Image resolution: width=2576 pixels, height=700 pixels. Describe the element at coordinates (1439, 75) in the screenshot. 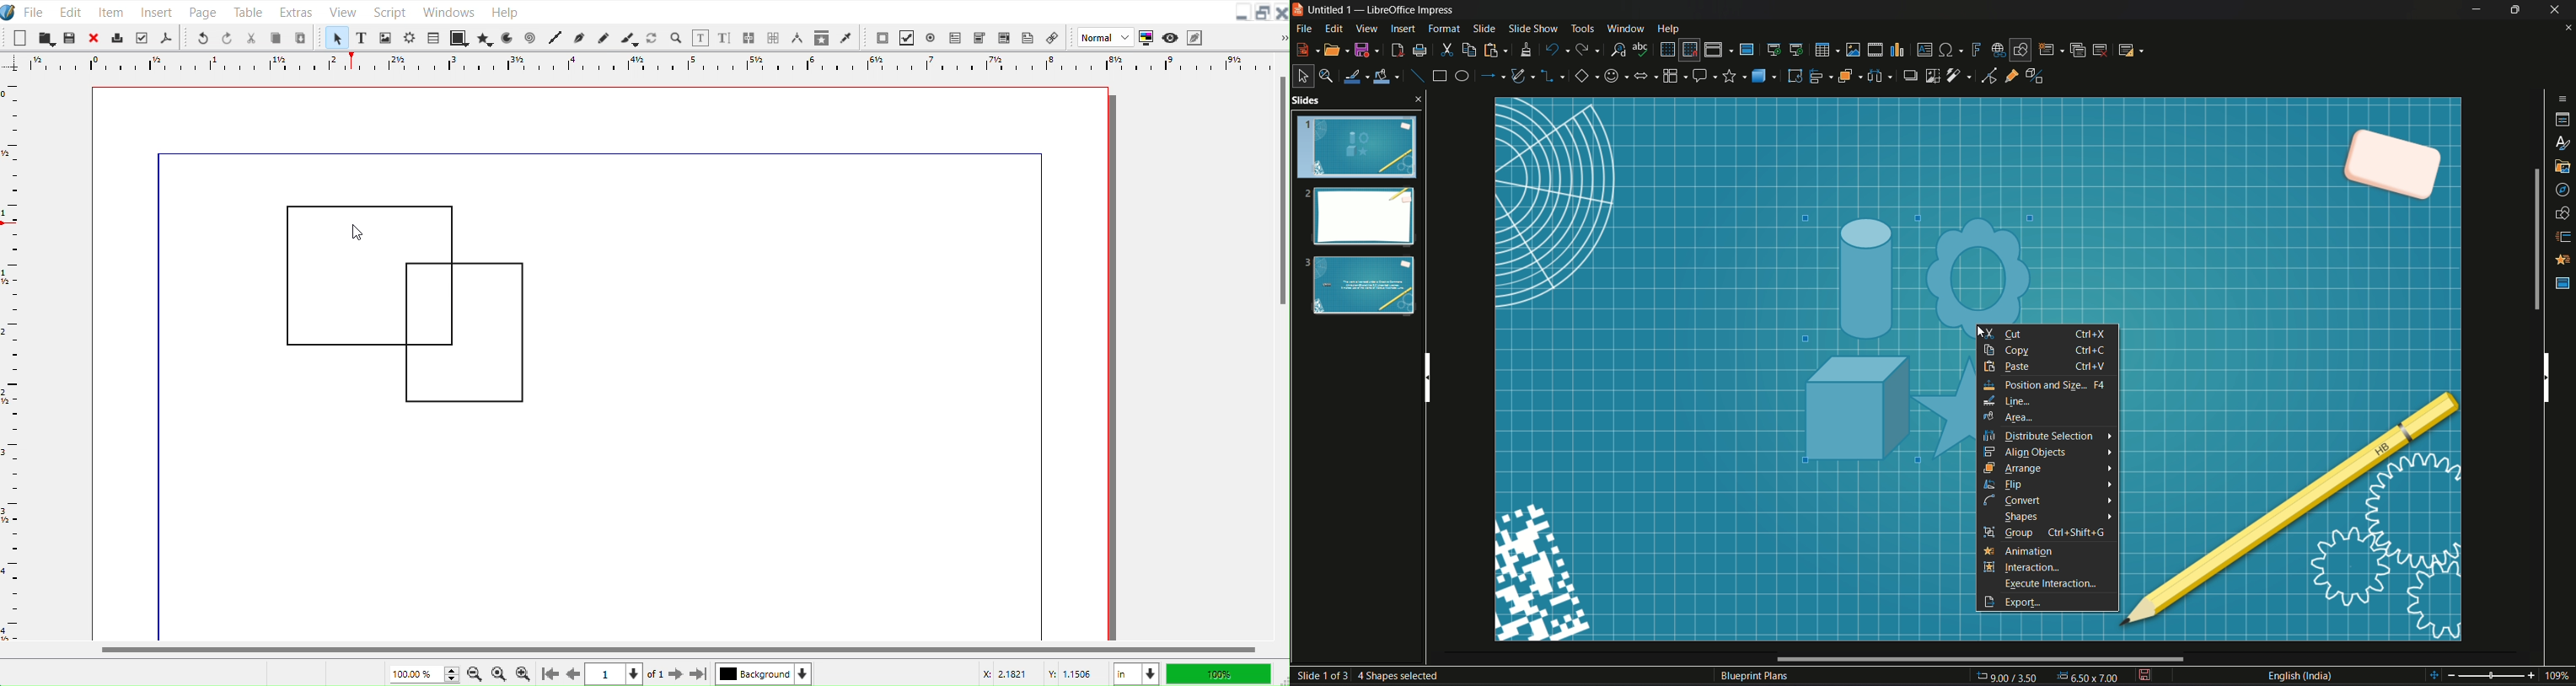

I see `rectangle` at that location.